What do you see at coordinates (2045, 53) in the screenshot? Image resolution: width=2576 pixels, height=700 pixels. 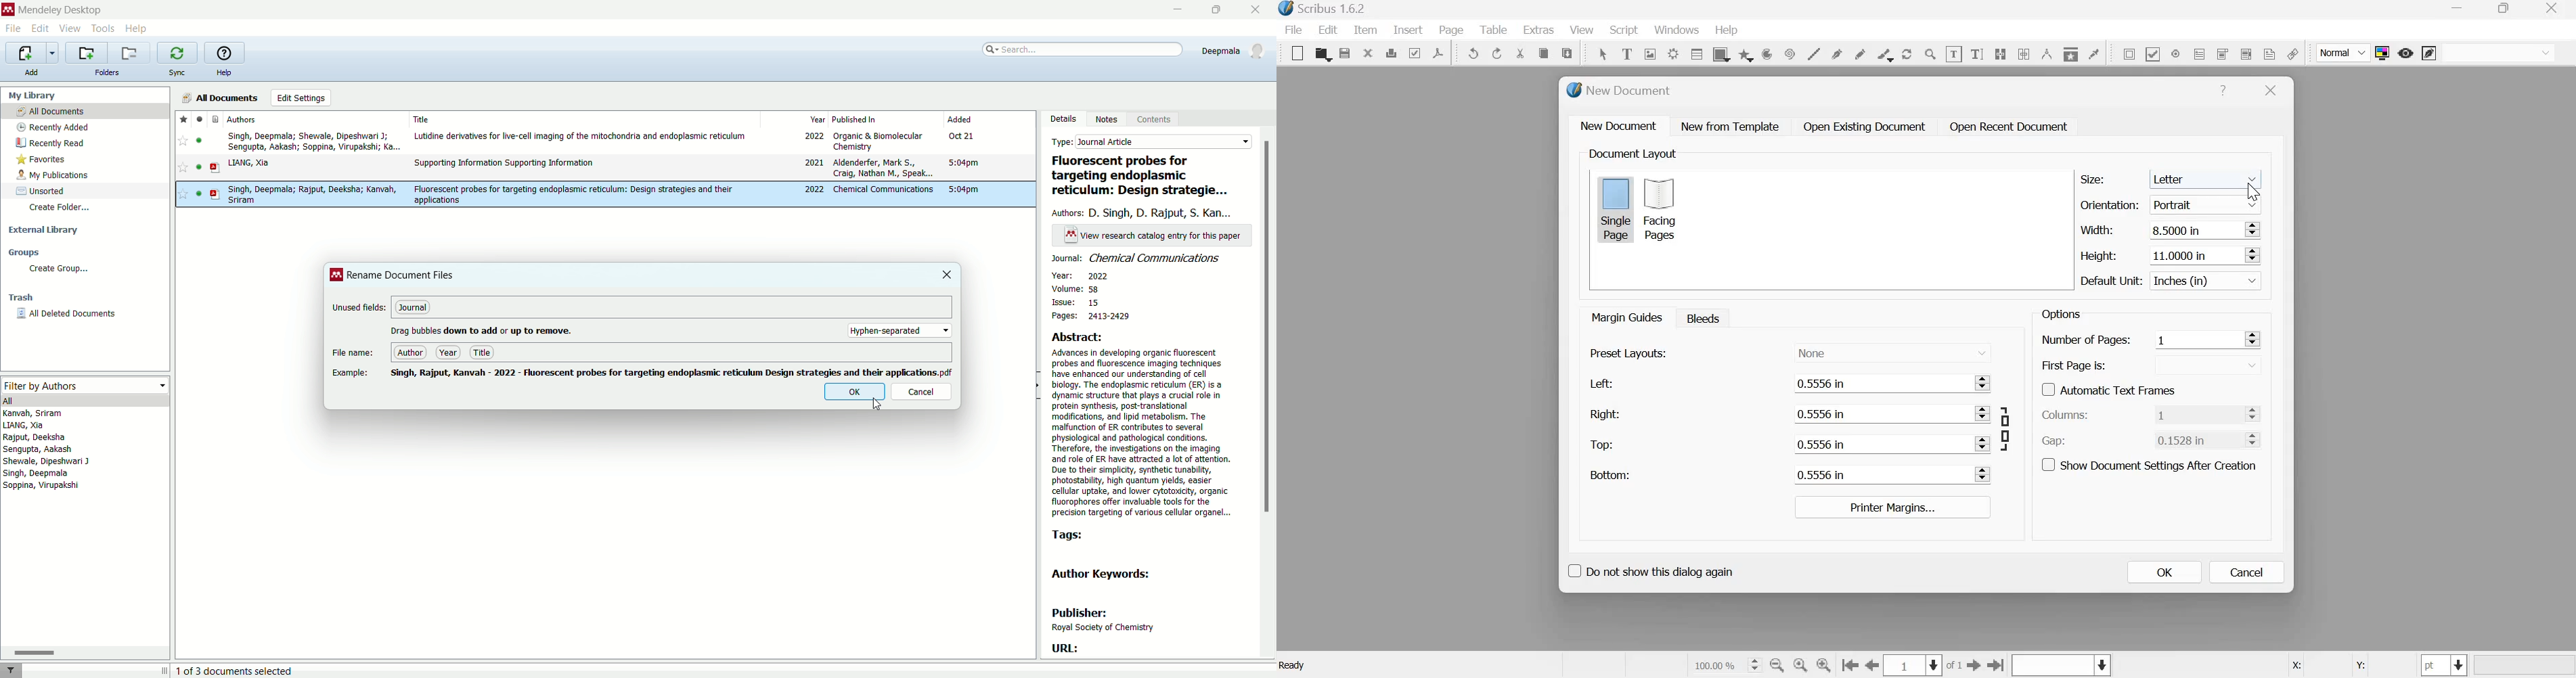 I see `Measurements` at bounding box center [2045, 53].